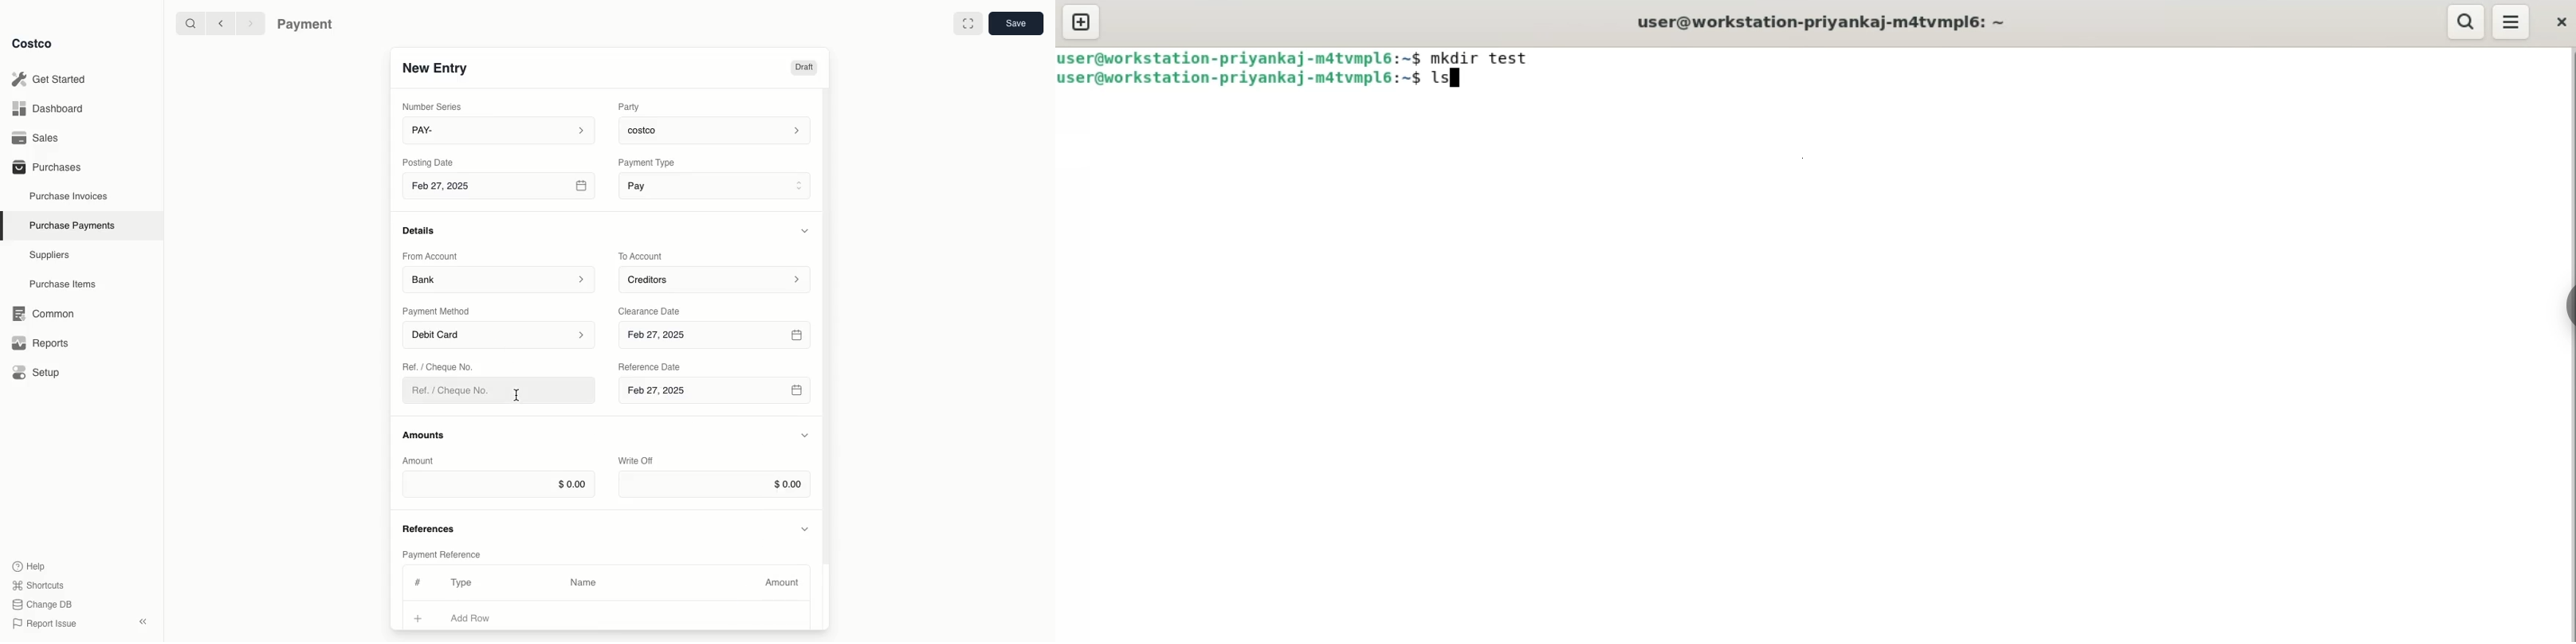 The width and height of the screenshot is (2576, 644). Describe the element at coordinates (425, 435) in the screenshot. I see `Amounts` at that location.